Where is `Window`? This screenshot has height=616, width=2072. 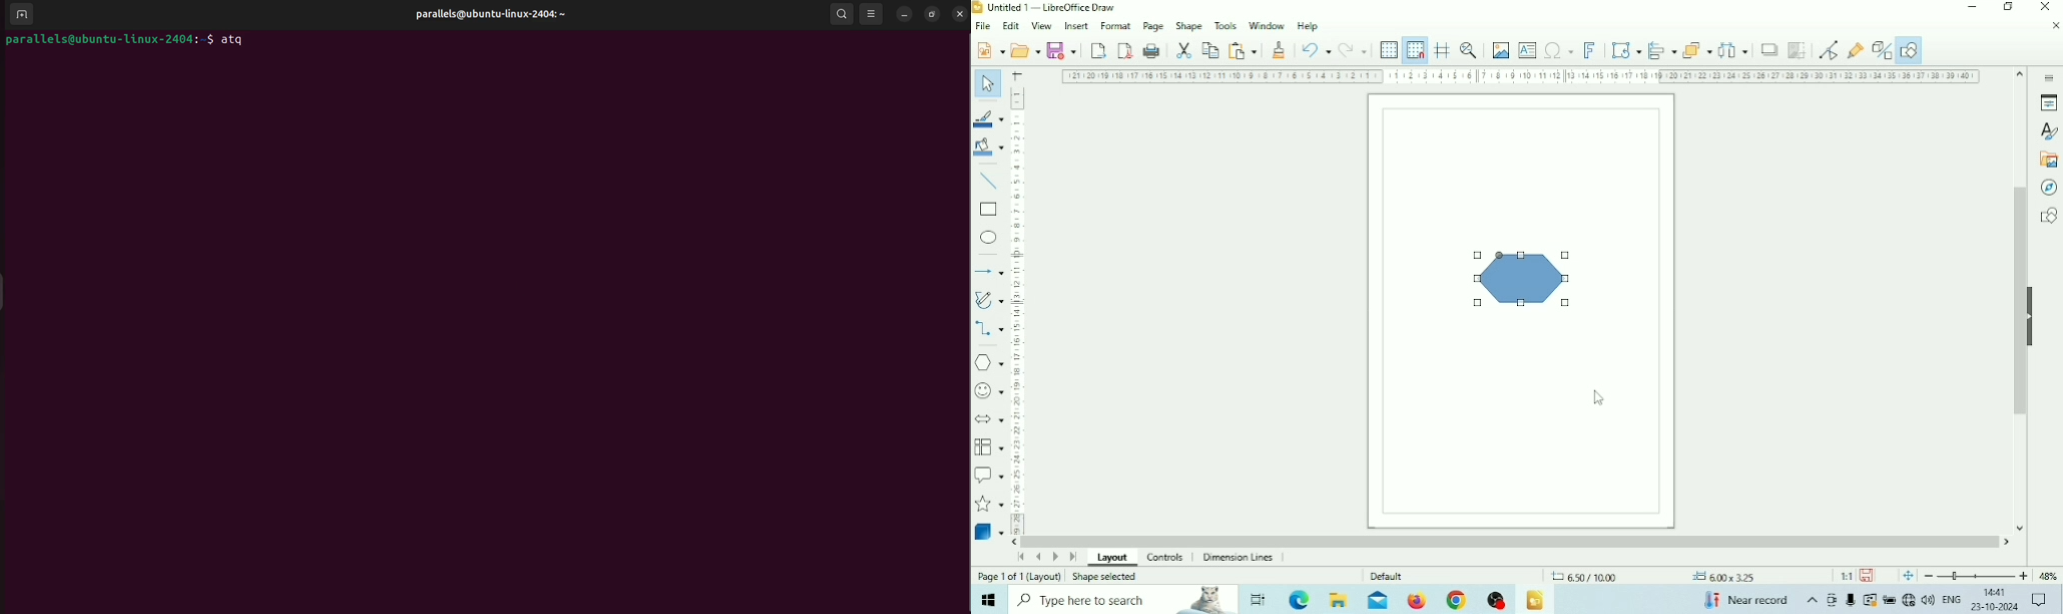 Window is located at coordinates (1267, 25).